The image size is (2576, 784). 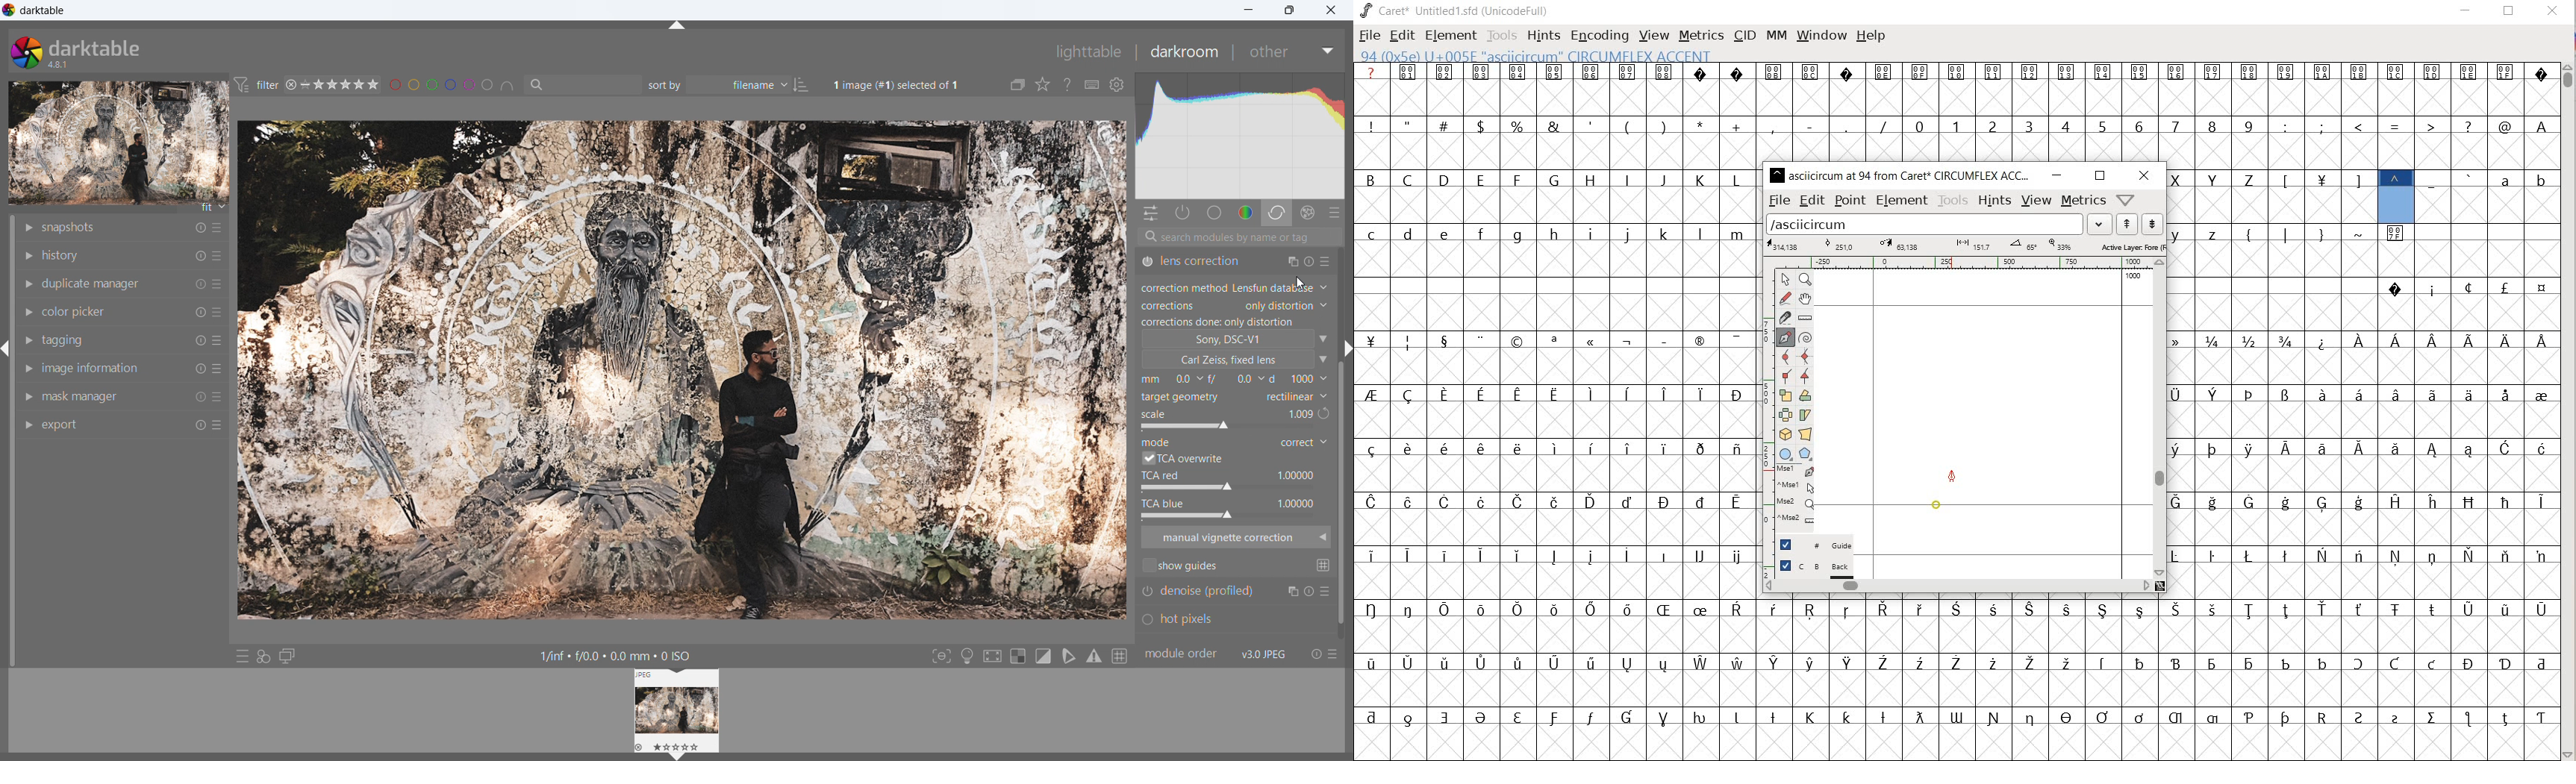 What do you see at coordinates (1043, 85) in the screenshot?
I see `click to change the type of overlays shown on thumbnails` at bounding box center [1043, 85].